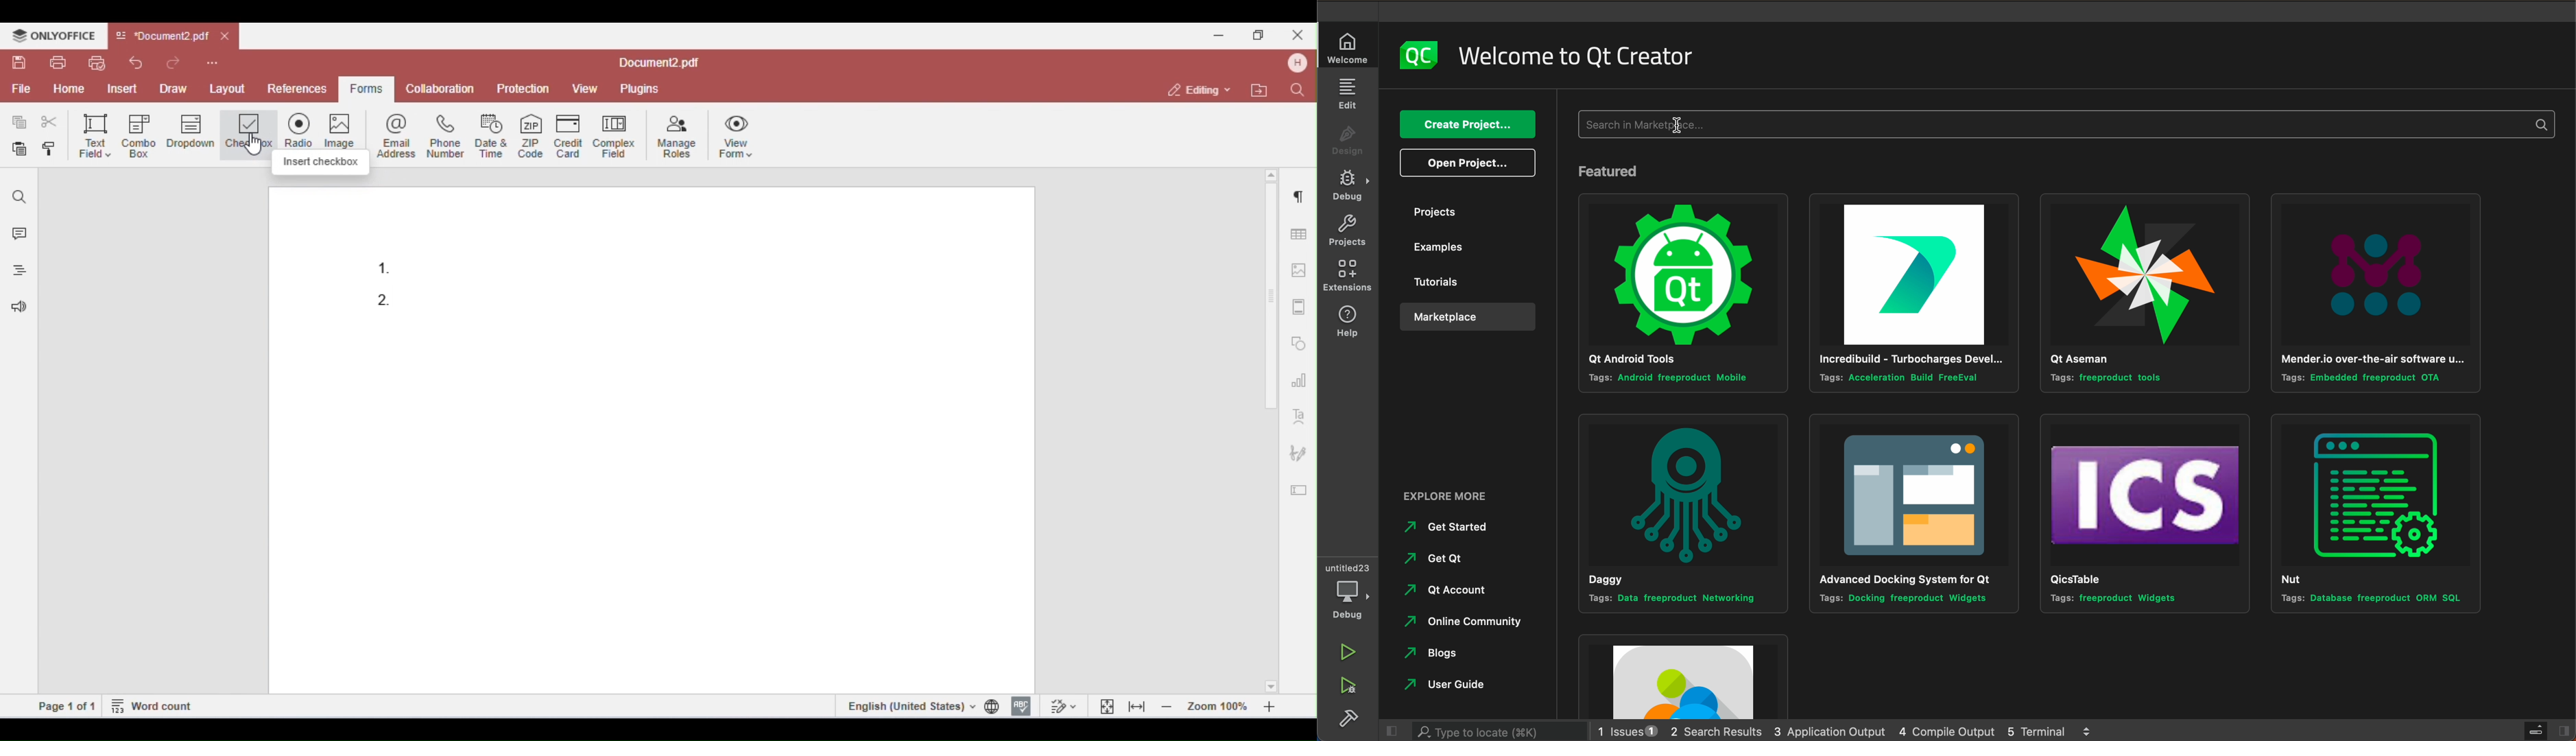 This screenshot has height=756, width=2576. Describe the element at coordinates (1464, 317) in the screenshot. I see `marketplace` at that location.